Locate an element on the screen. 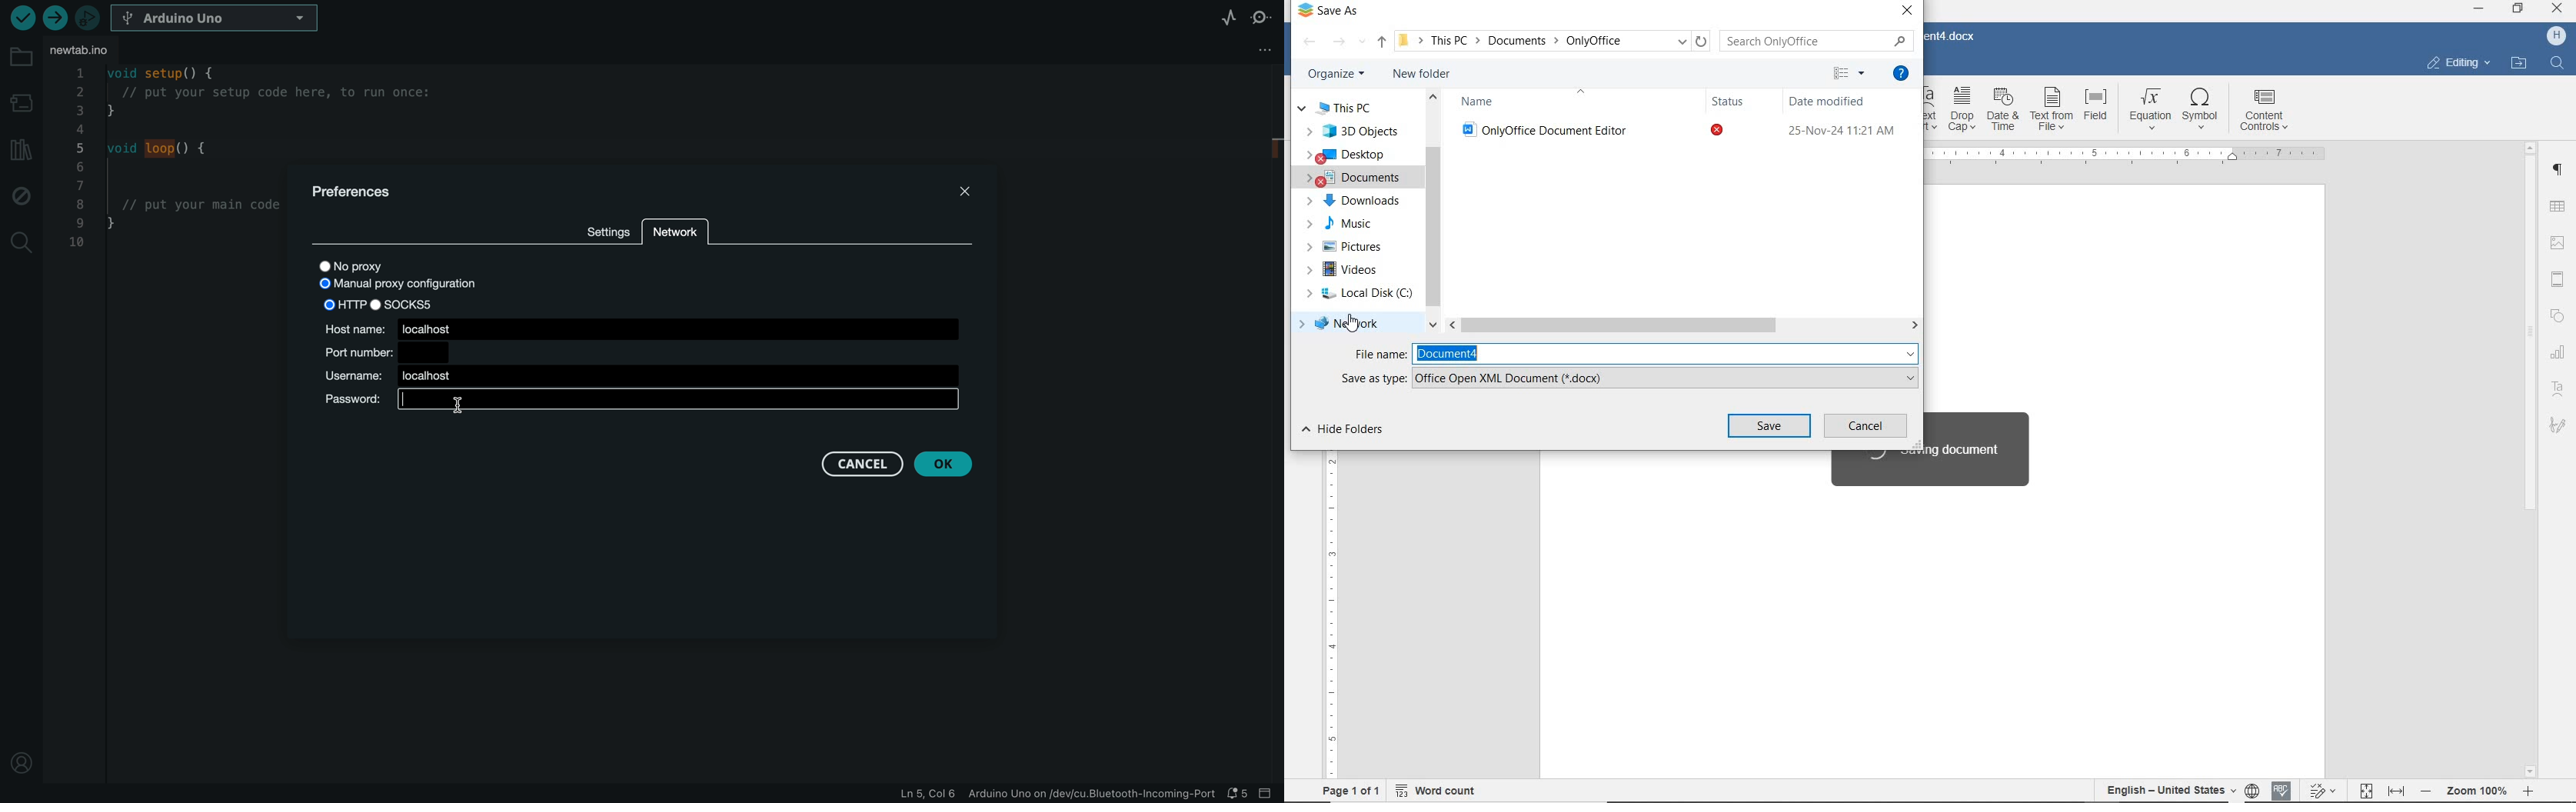 This screenshot has width=2576, height=812. CLOSE is located at coordinates (2558, 8).